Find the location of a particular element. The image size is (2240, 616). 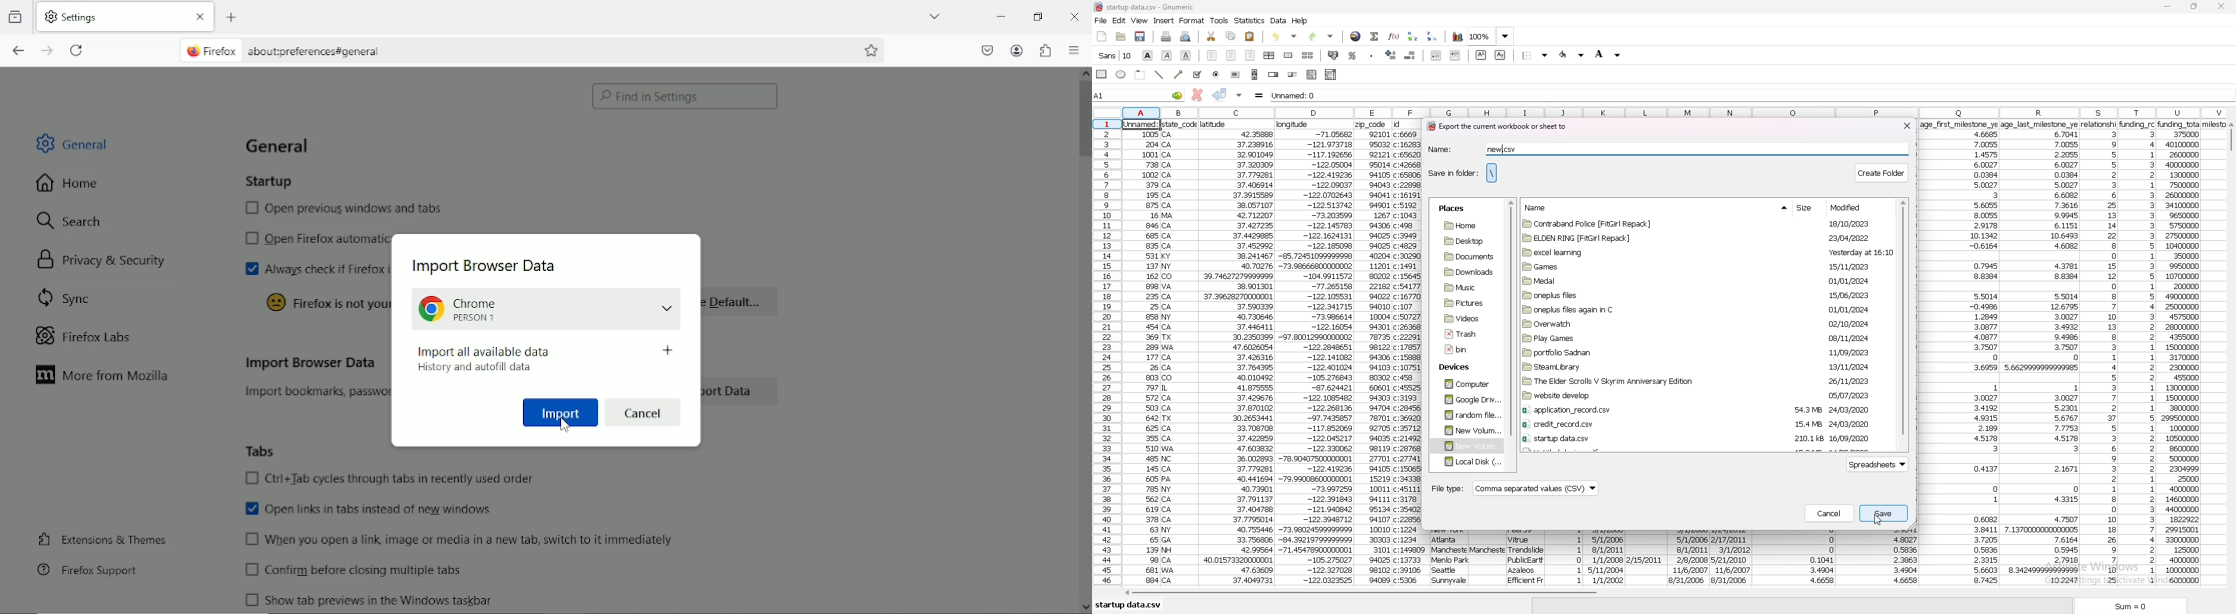

When you open a link, image or media in a new tab, switch to it immediately is located at coordinates (469, 541).